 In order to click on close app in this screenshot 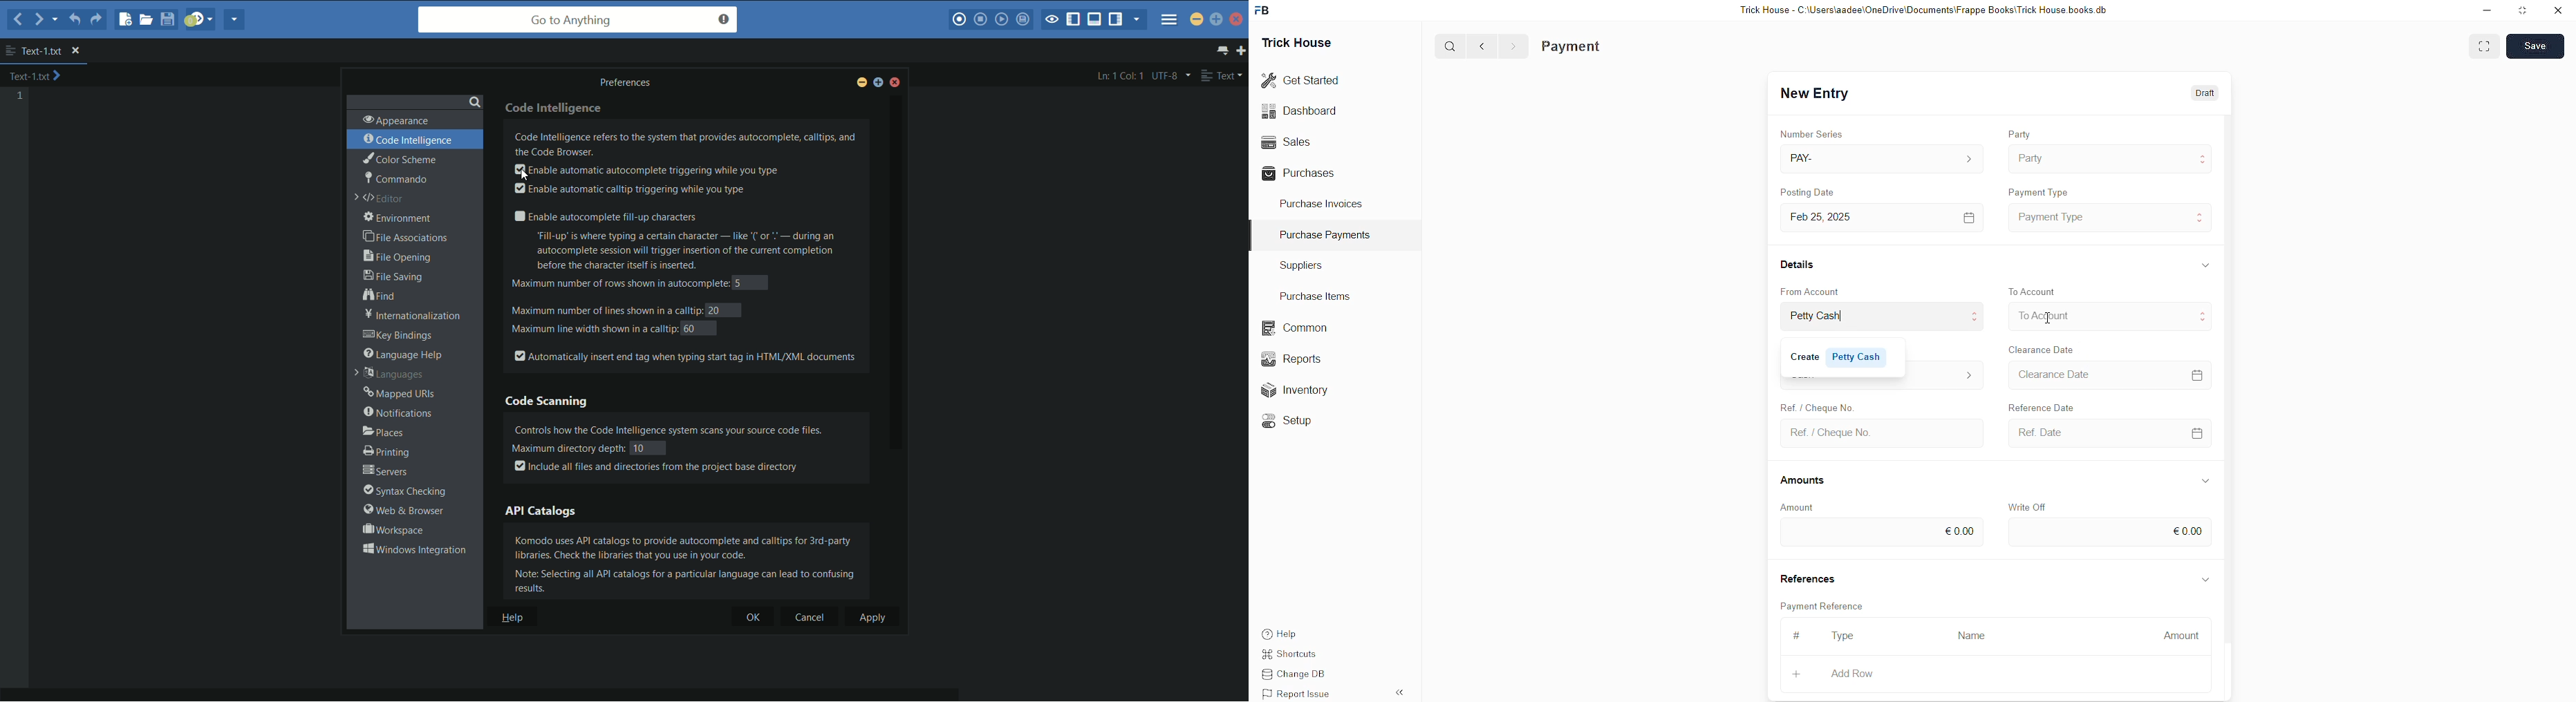, I will do `click(1238, 19)`.